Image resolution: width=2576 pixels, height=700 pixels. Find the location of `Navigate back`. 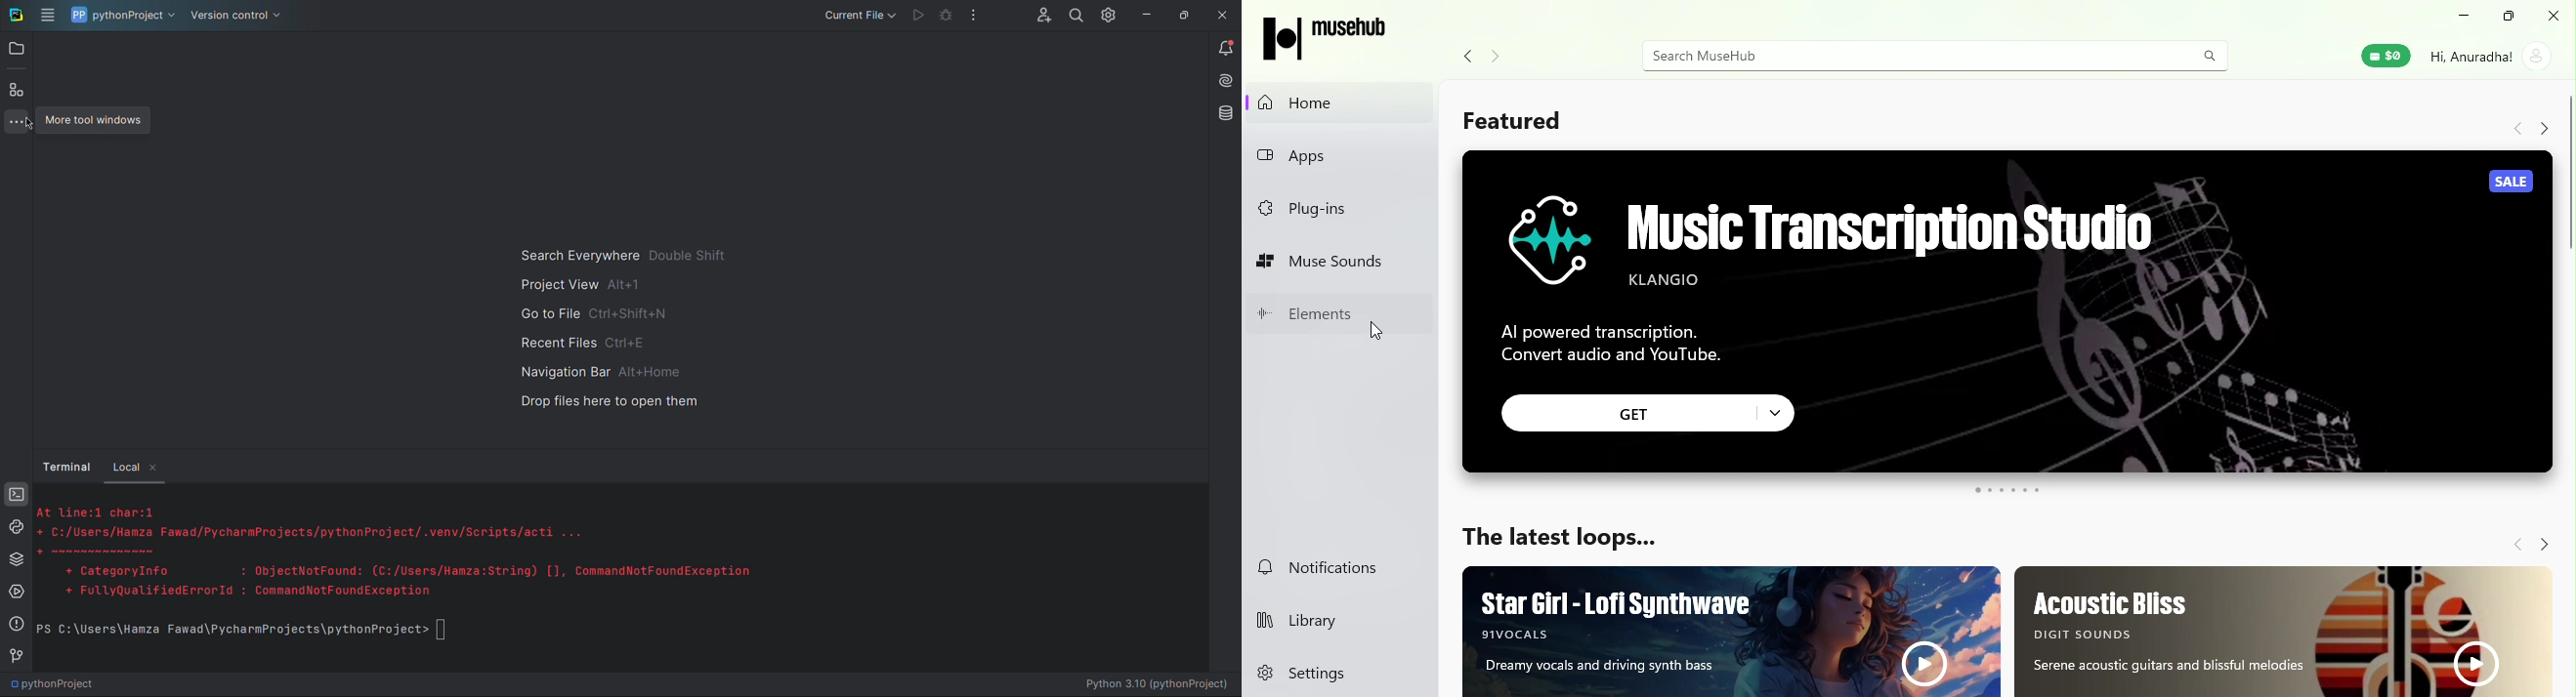

Navigate back is located at coordinates (2513, 547).